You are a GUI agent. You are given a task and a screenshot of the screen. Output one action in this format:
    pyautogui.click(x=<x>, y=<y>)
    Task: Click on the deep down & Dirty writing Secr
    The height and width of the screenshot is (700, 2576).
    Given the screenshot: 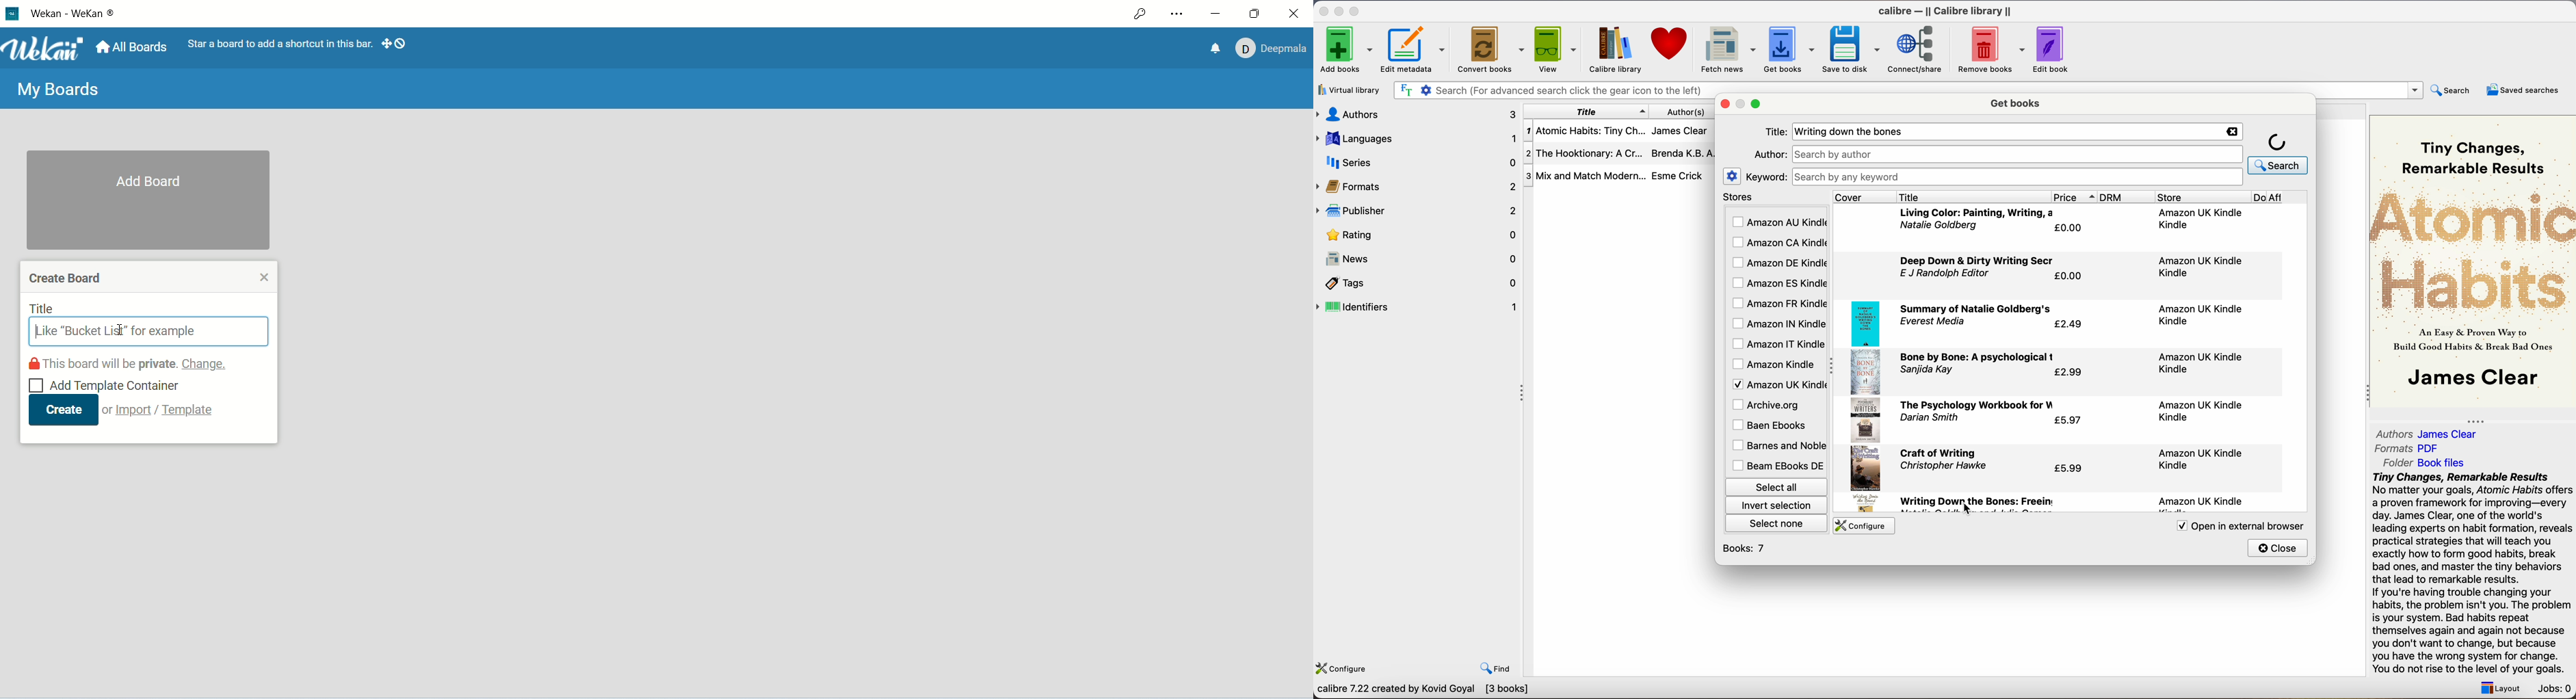 What is the action you would take?
    pyautogui.click(x=1980, y=261)
    